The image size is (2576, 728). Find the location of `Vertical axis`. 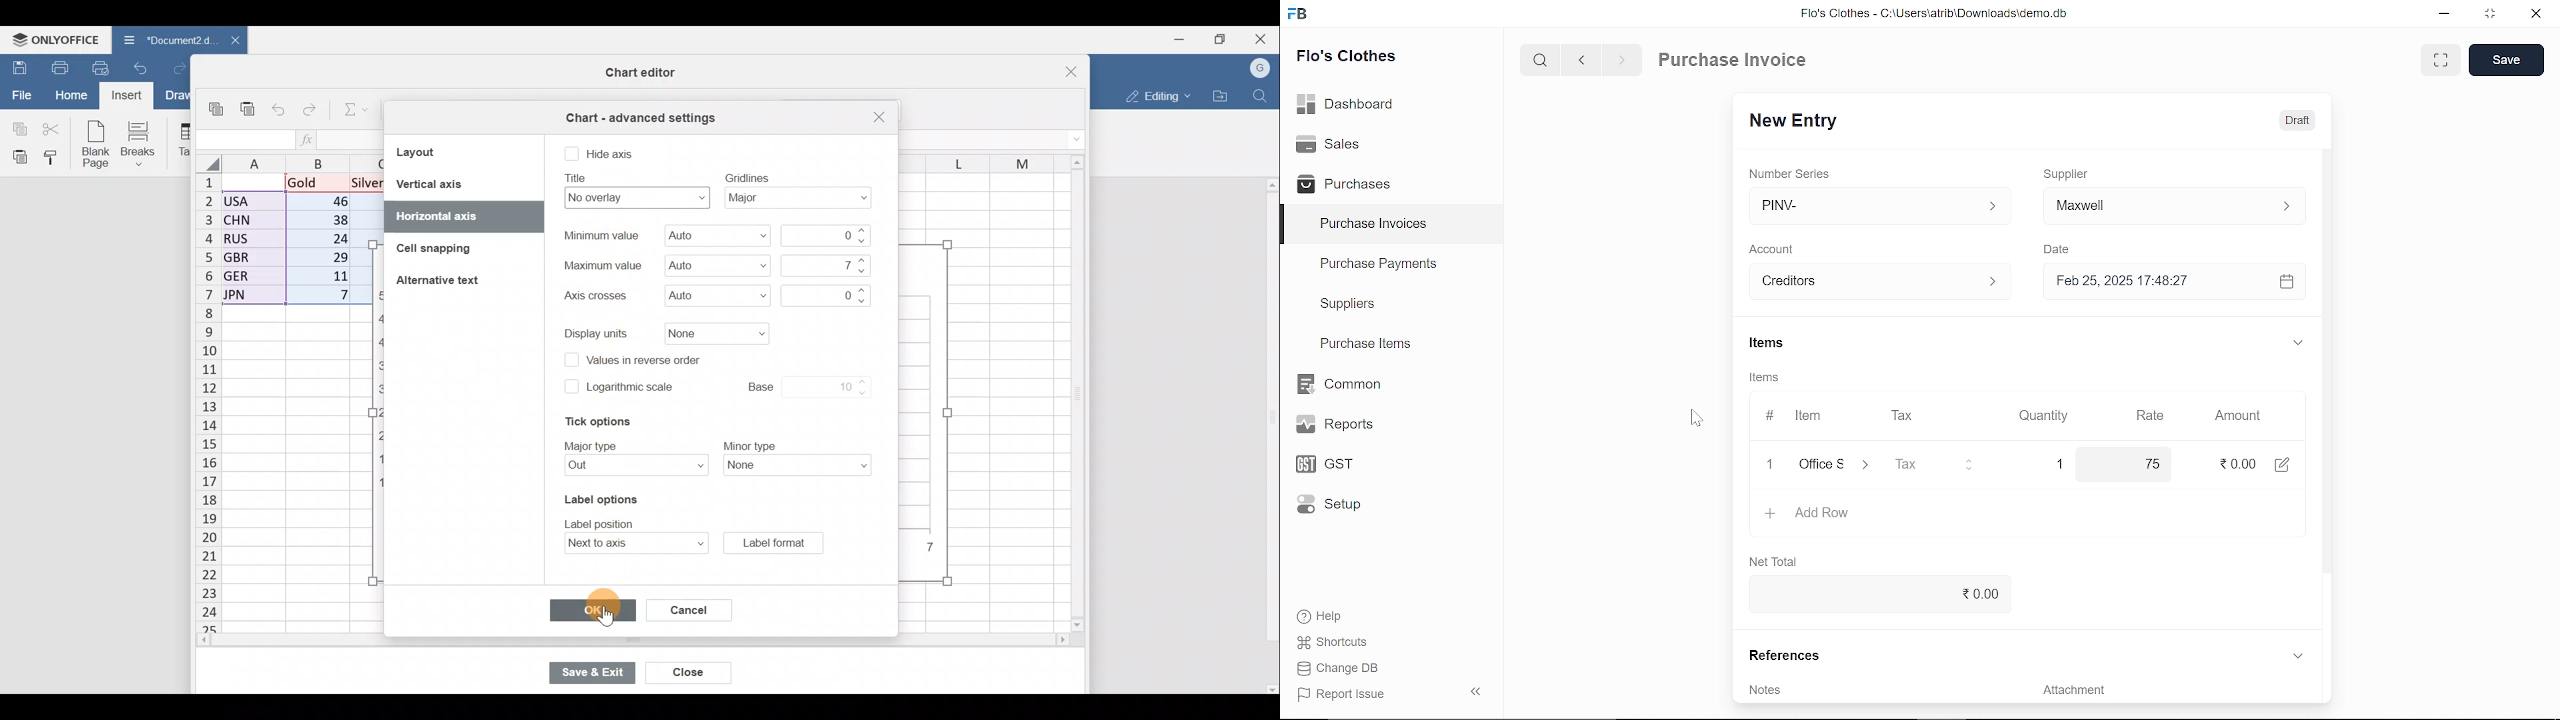

Vertical axis is located at coordinates (461, 184).